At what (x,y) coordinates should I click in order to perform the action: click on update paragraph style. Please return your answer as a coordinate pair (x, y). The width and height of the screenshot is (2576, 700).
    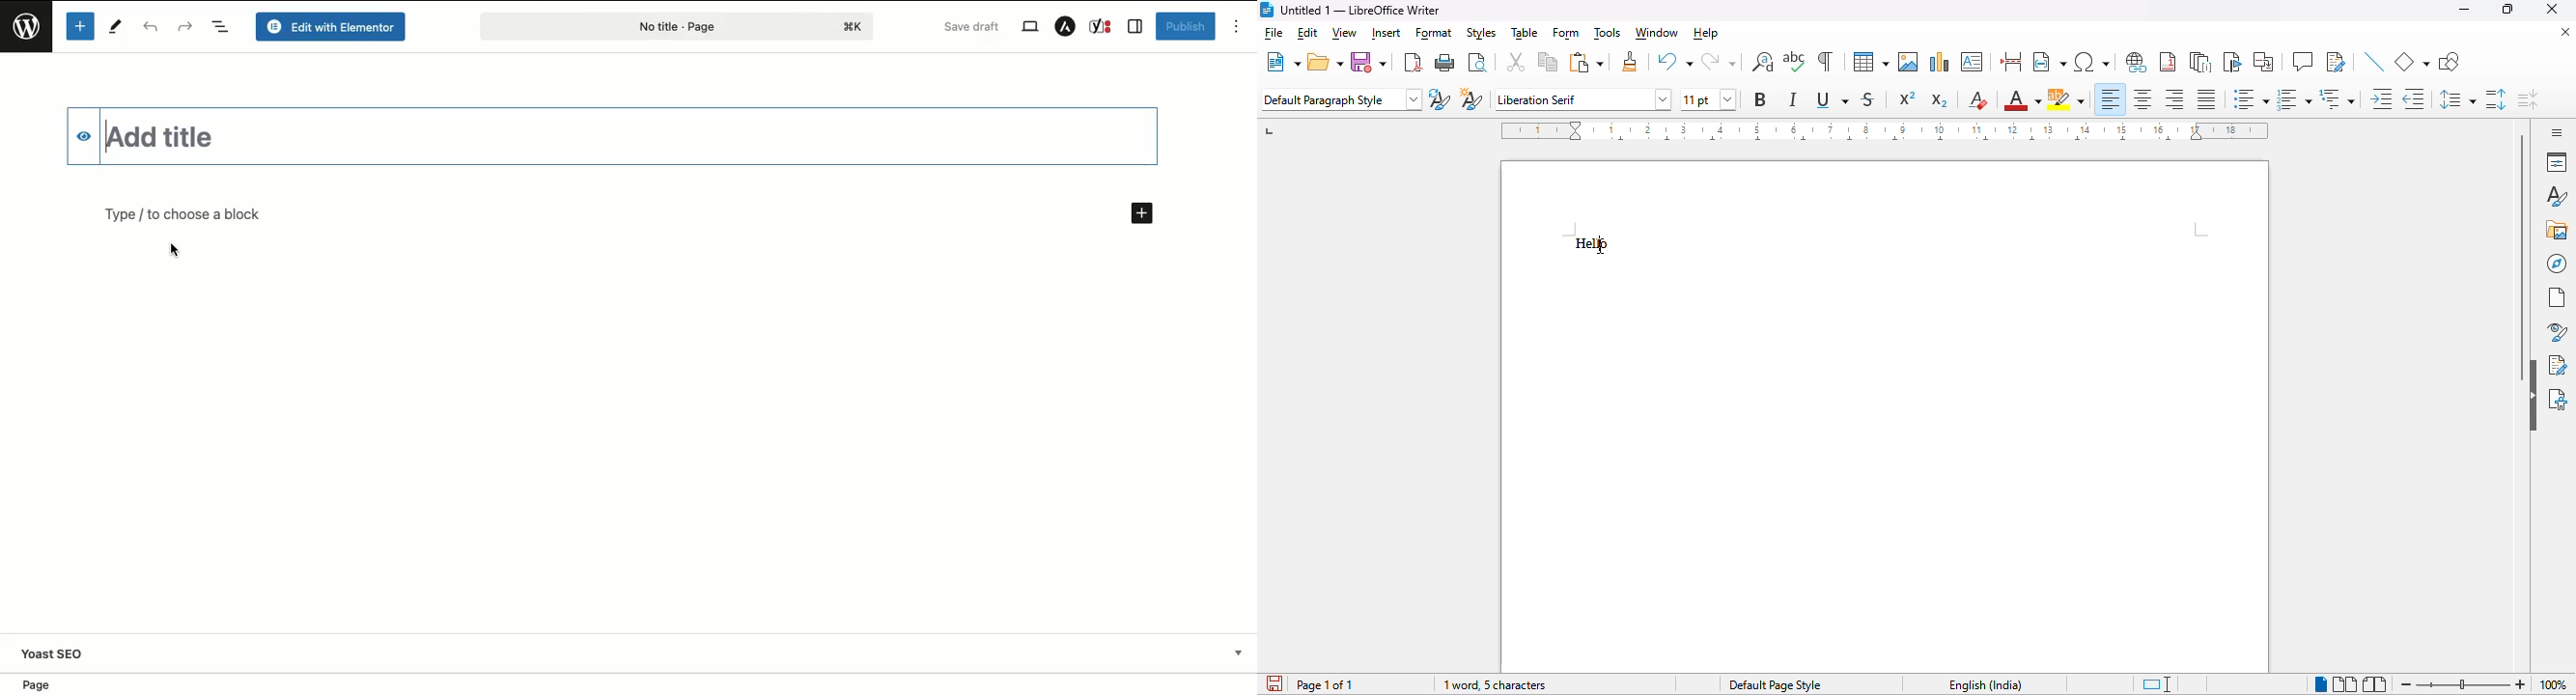
    Looking at the image, I should click on (1440, 98).